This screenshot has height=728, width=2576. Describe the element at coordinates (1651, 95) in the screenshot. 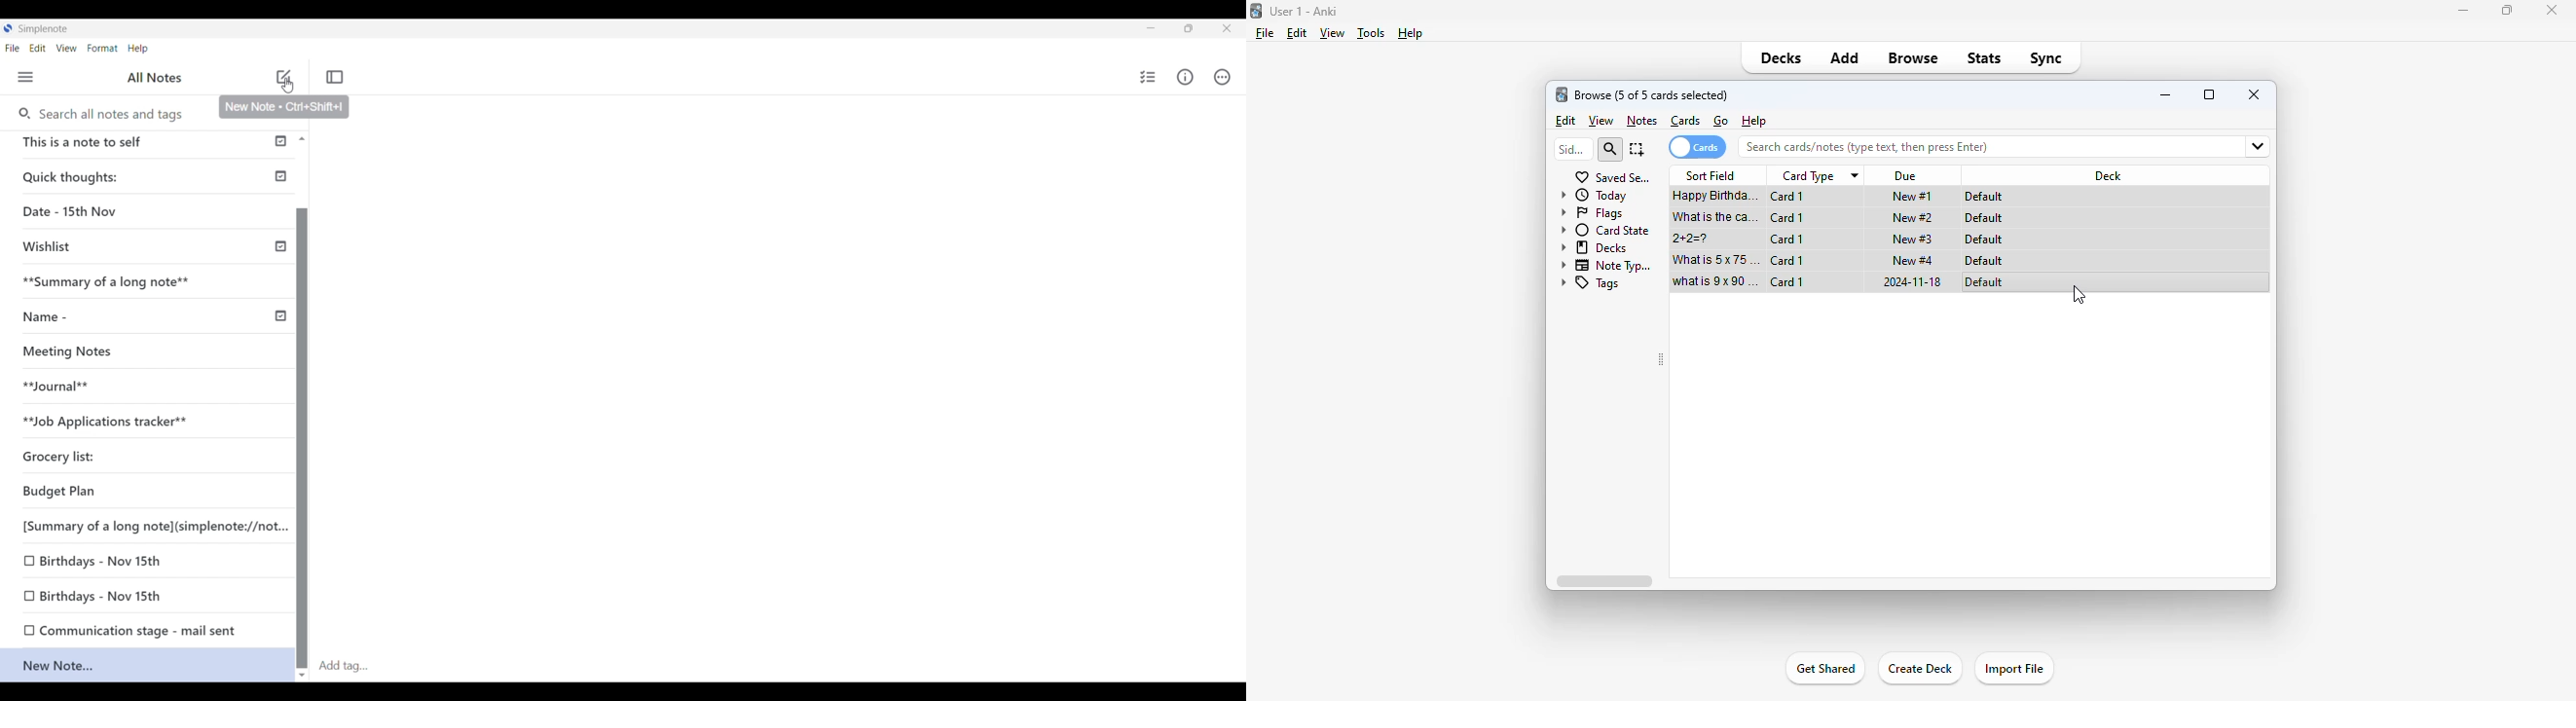

I see `browse (1 of 5 cards selected)` at that location.